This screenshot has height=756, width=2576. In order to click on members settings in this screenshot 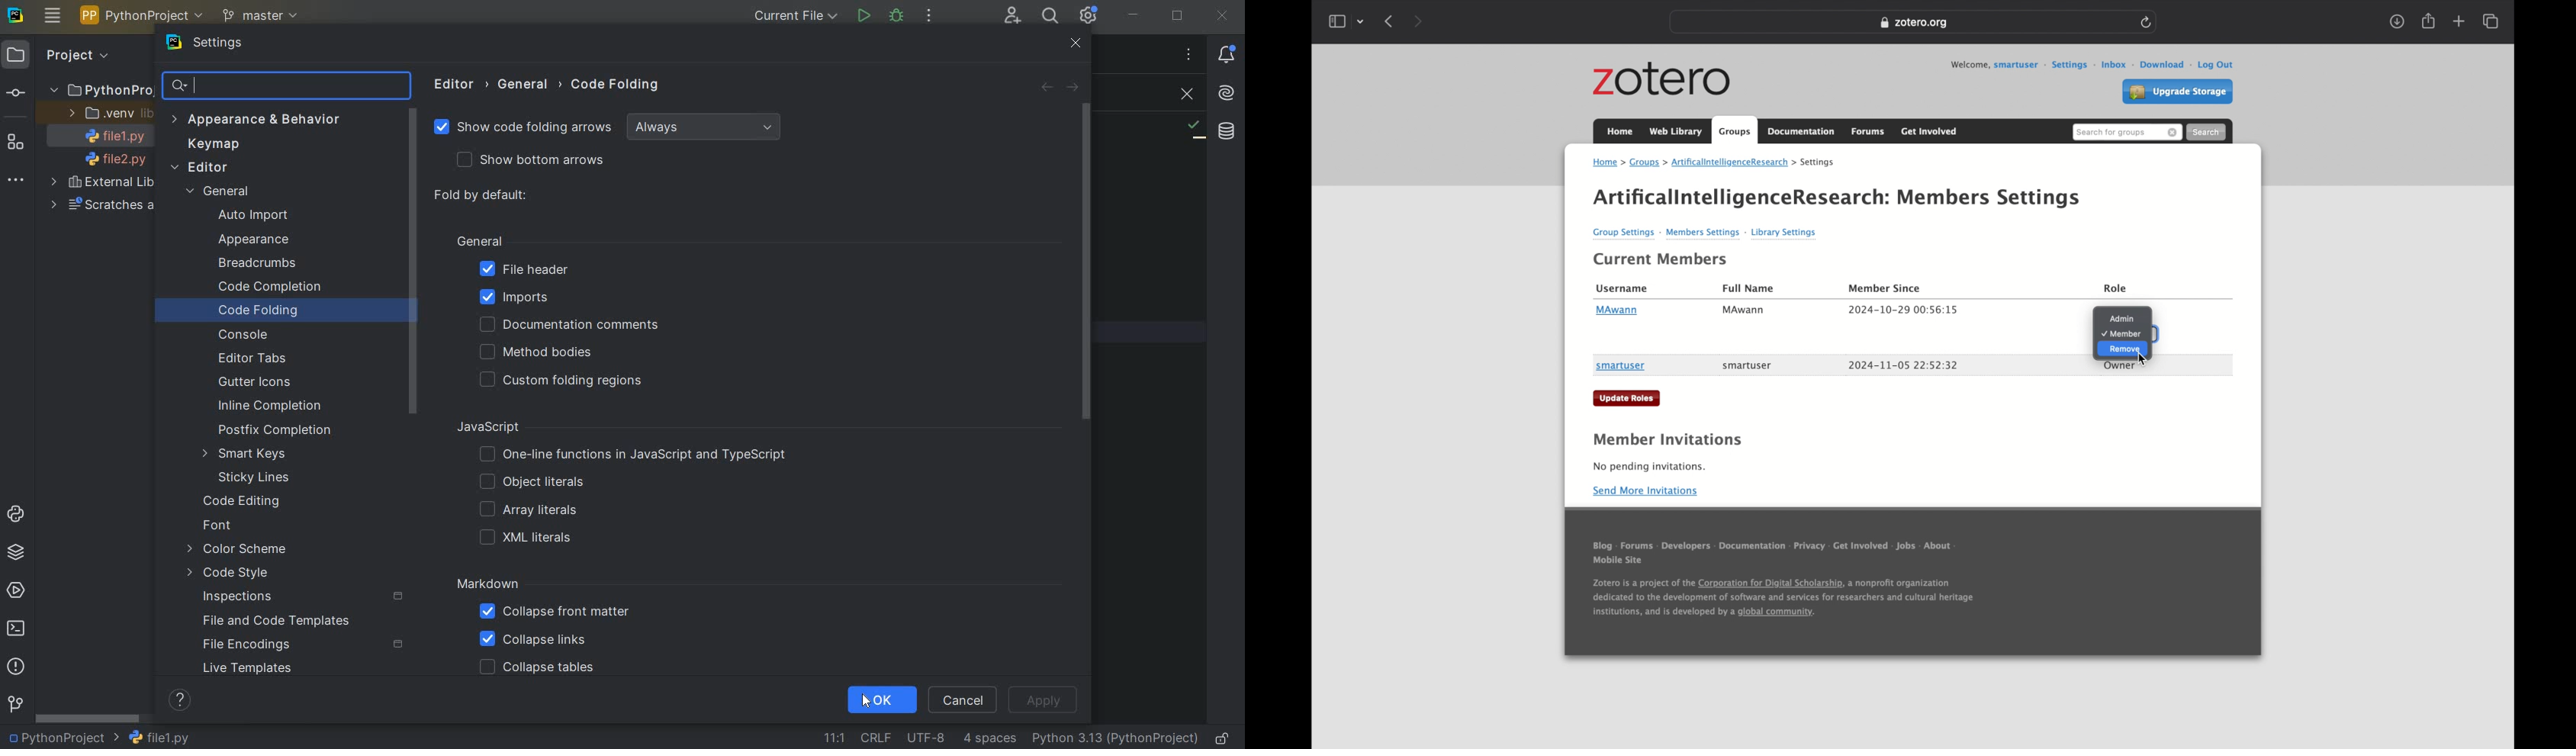, I will do `click(1991, 198)`.